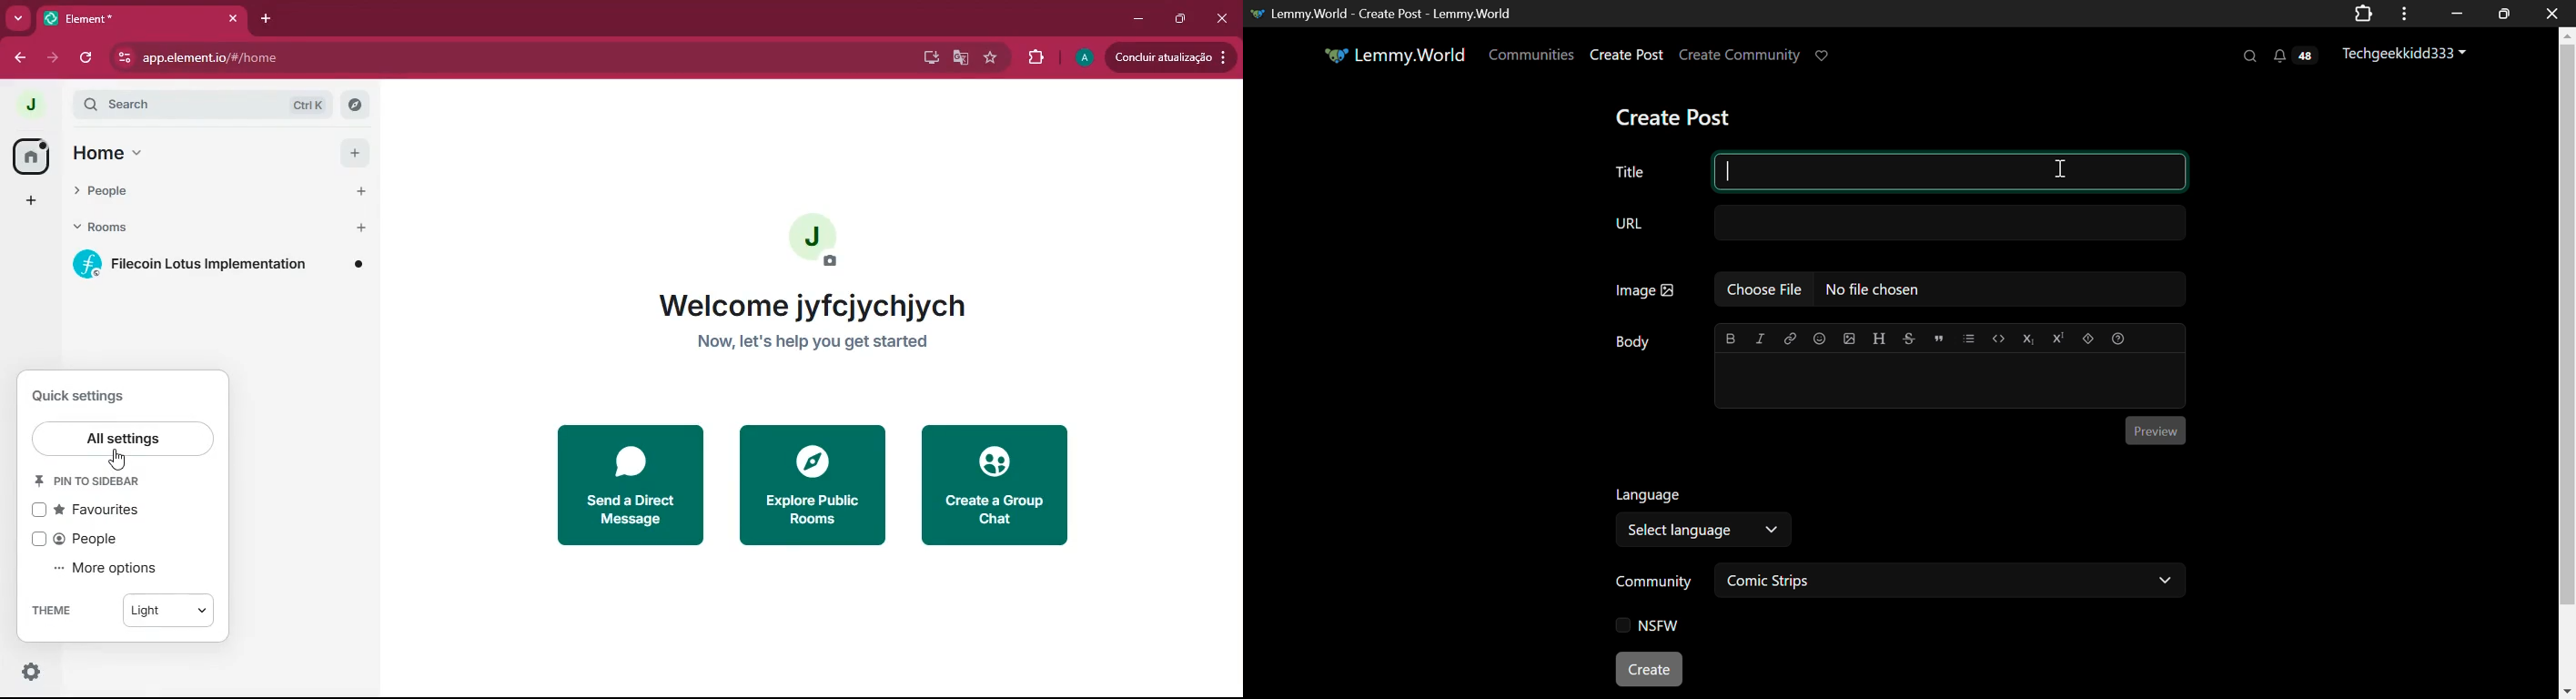 This screenshot has width=2576, height=700. I want to click on NSFW, so click(1650, 627).